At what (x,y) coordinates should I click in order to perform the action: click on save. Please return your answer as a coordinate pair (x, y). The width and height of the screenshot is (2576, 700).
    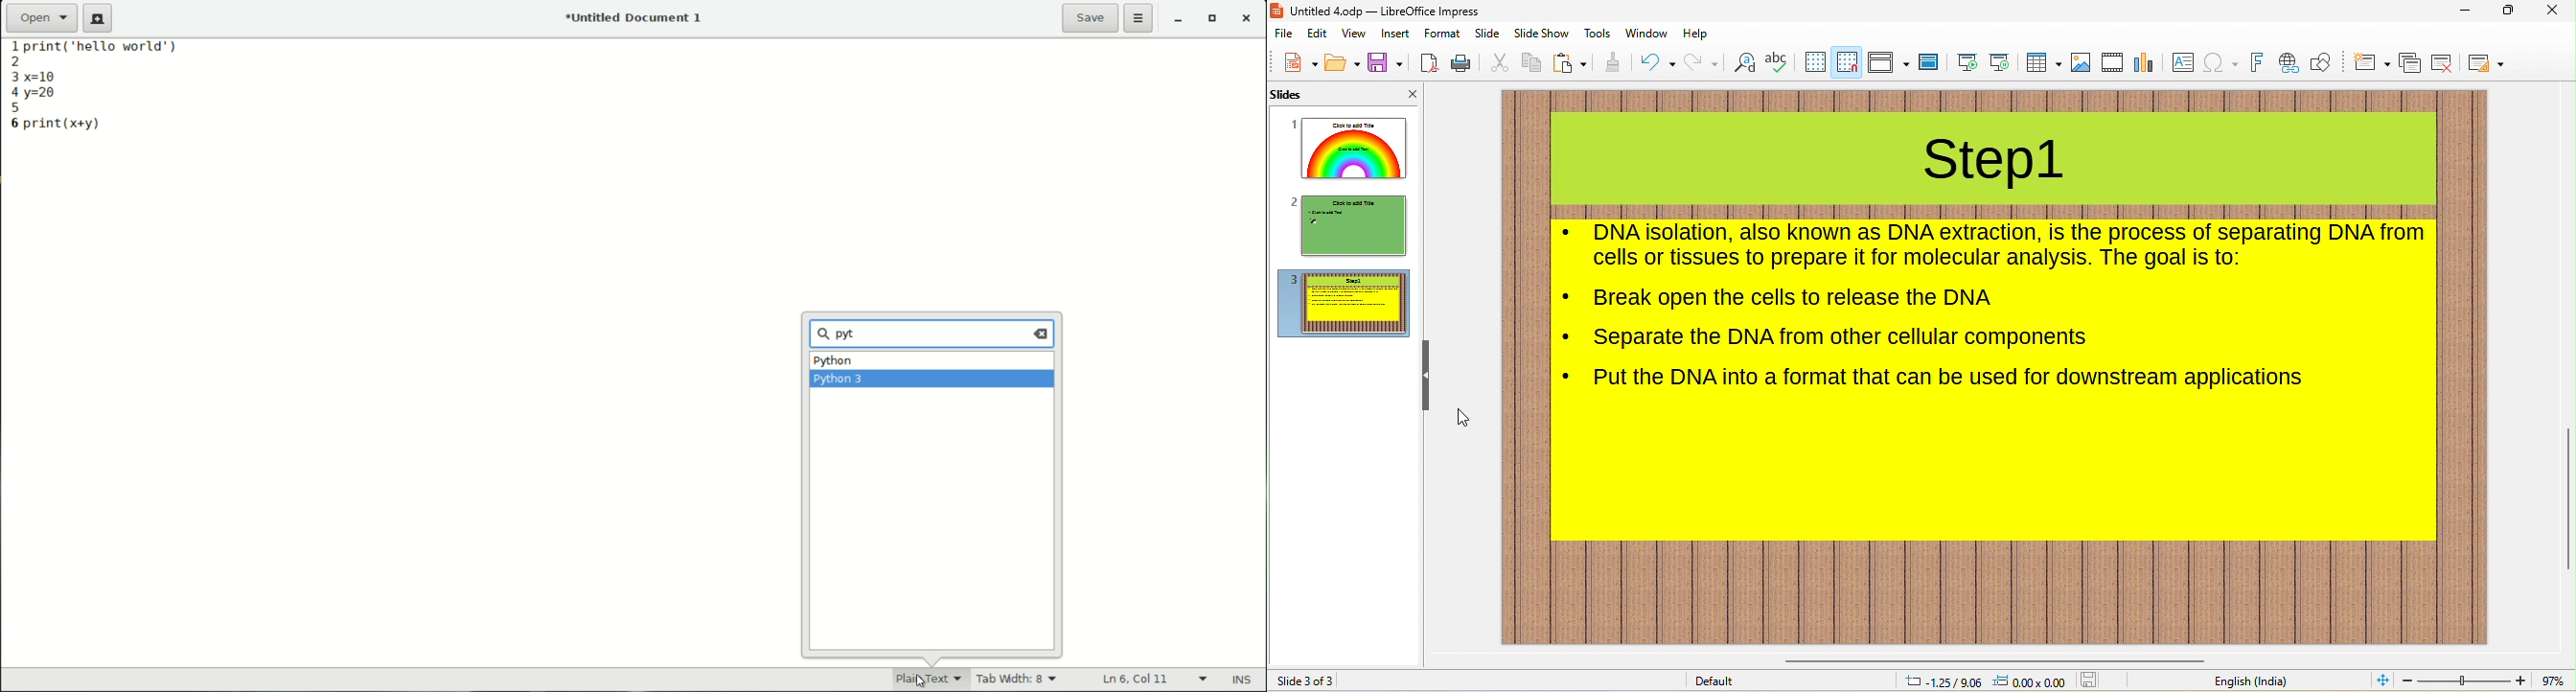
    Looking at the image, I should click on (1387, 61).